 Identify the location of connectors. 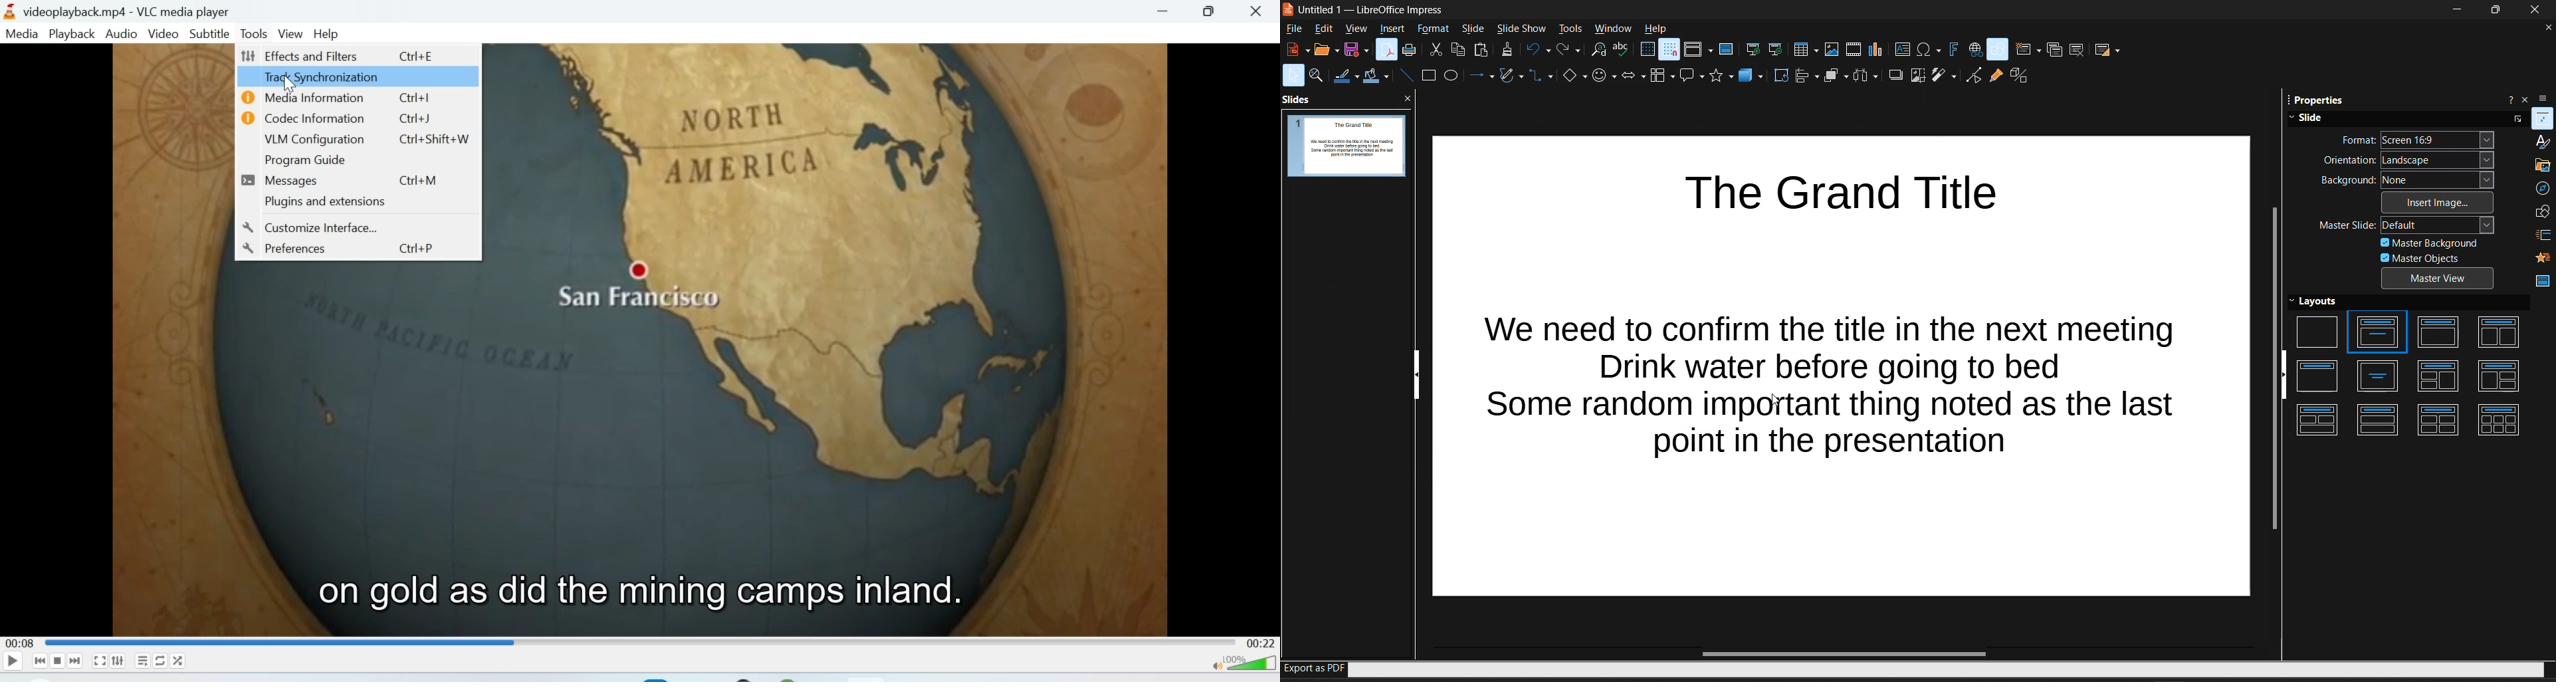
(1539, 76).